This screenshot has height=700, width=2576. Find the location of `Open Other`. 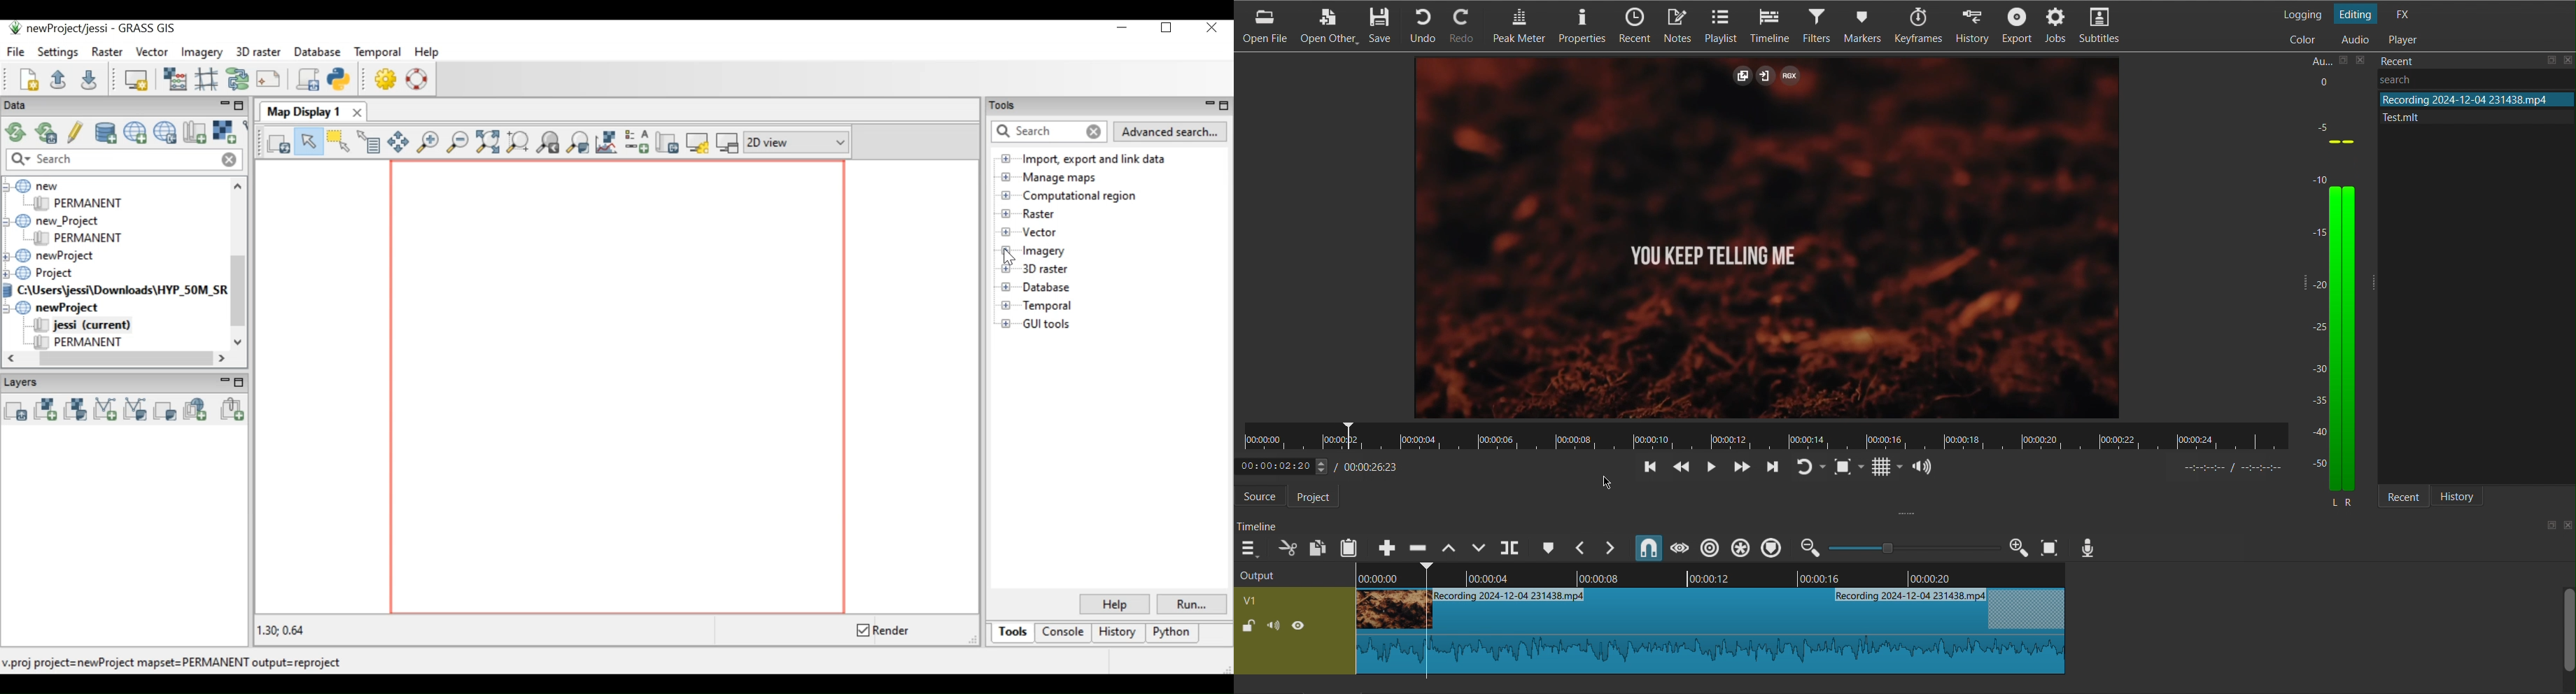

Open Other is located at coordinates (1330, 24).